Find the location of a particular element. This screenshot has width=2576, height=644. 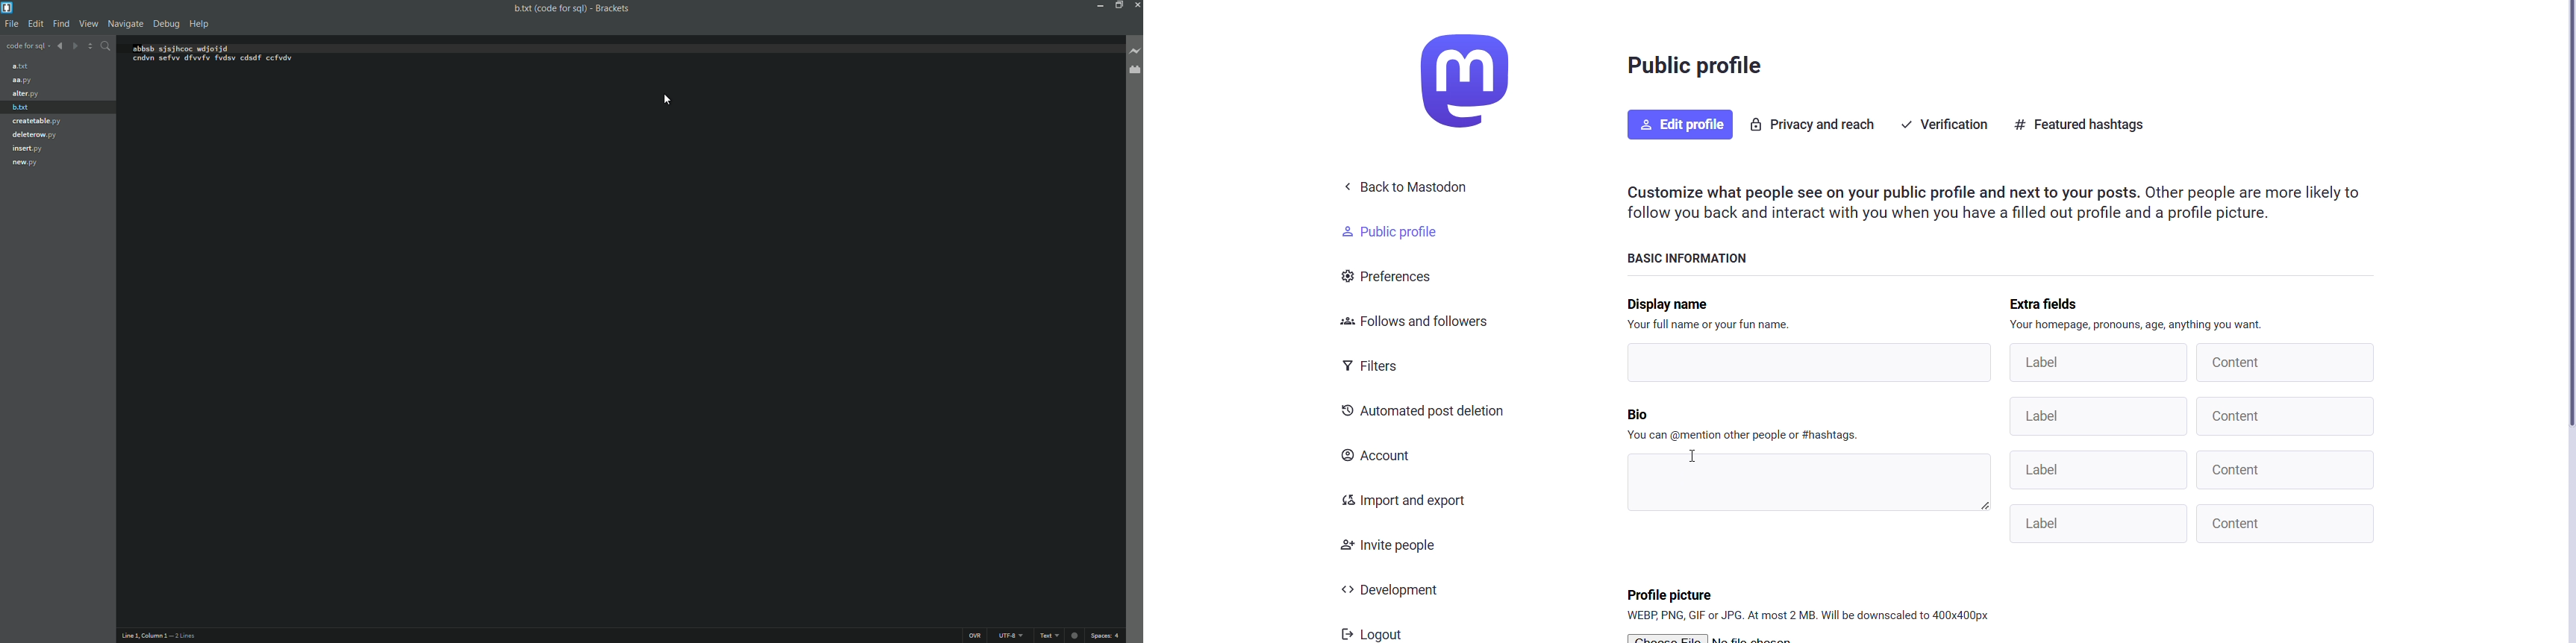

space is located at coordinates (1107, 636).